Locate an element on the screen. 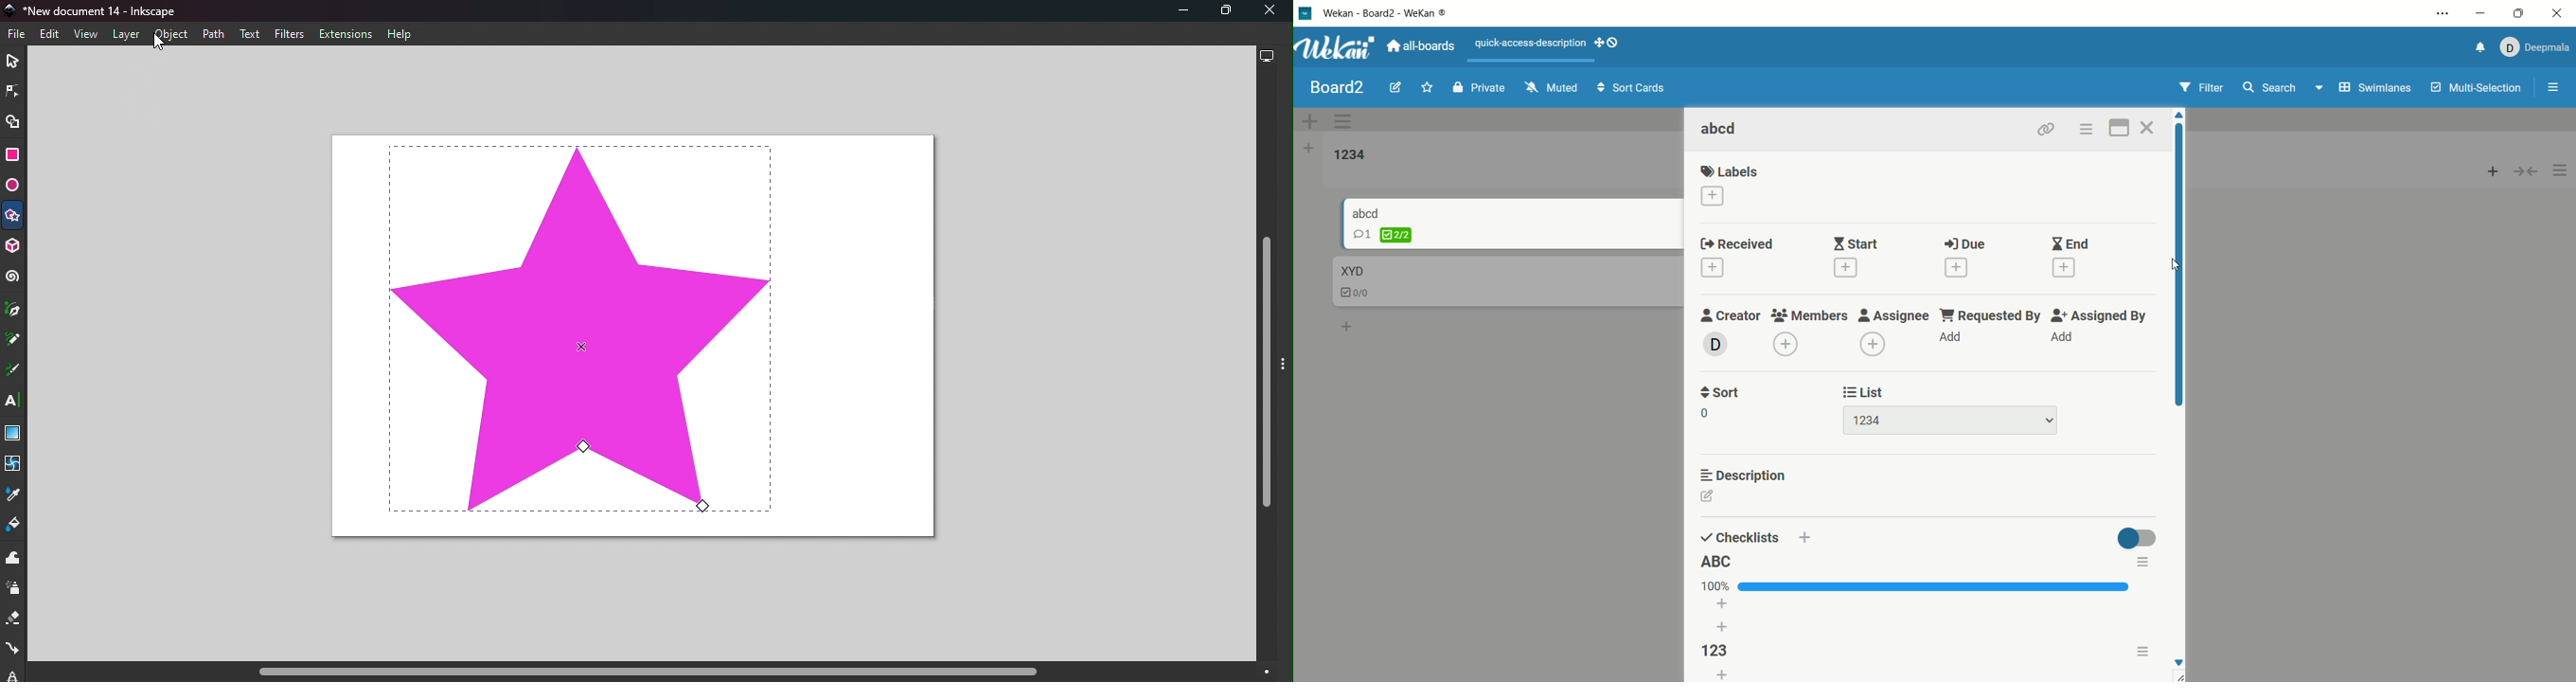  wekan-wekan is located at coordinates (1385, 14).